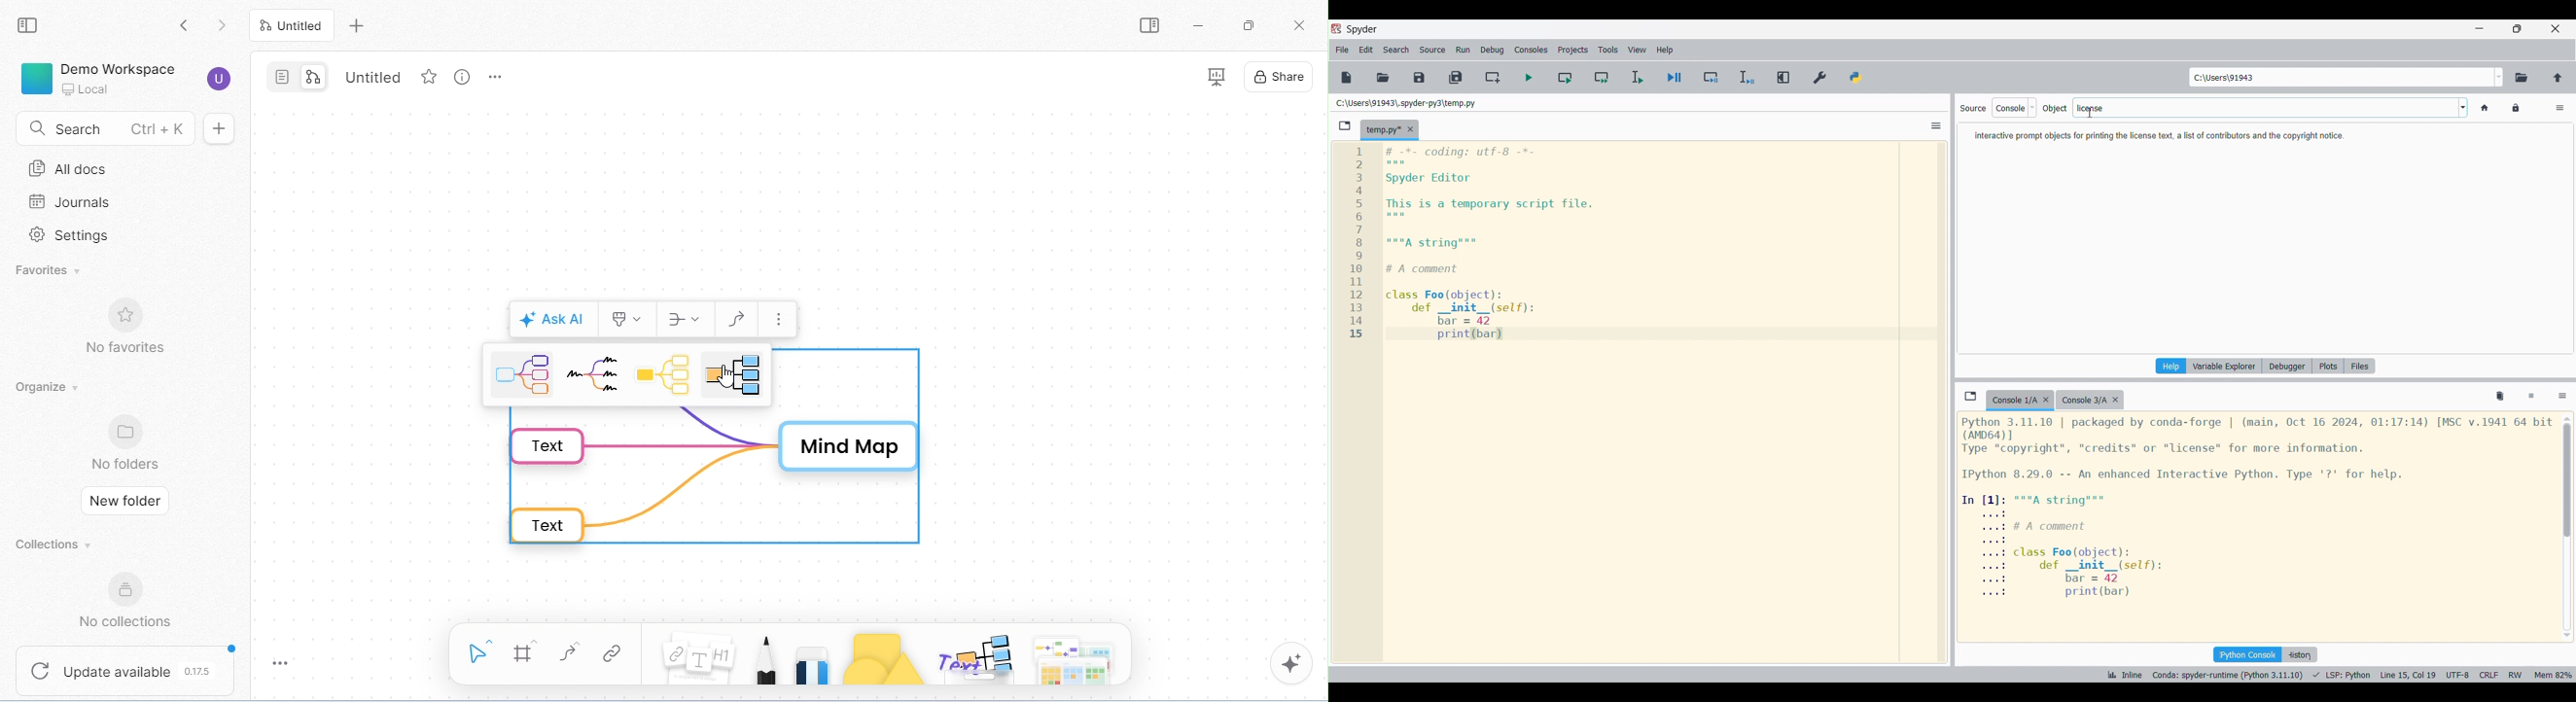 The width and height of the screenshot is (2576, 728). Describe the element at coordinates (2463, 107) in the screenshot. I see `Word options` at that location.